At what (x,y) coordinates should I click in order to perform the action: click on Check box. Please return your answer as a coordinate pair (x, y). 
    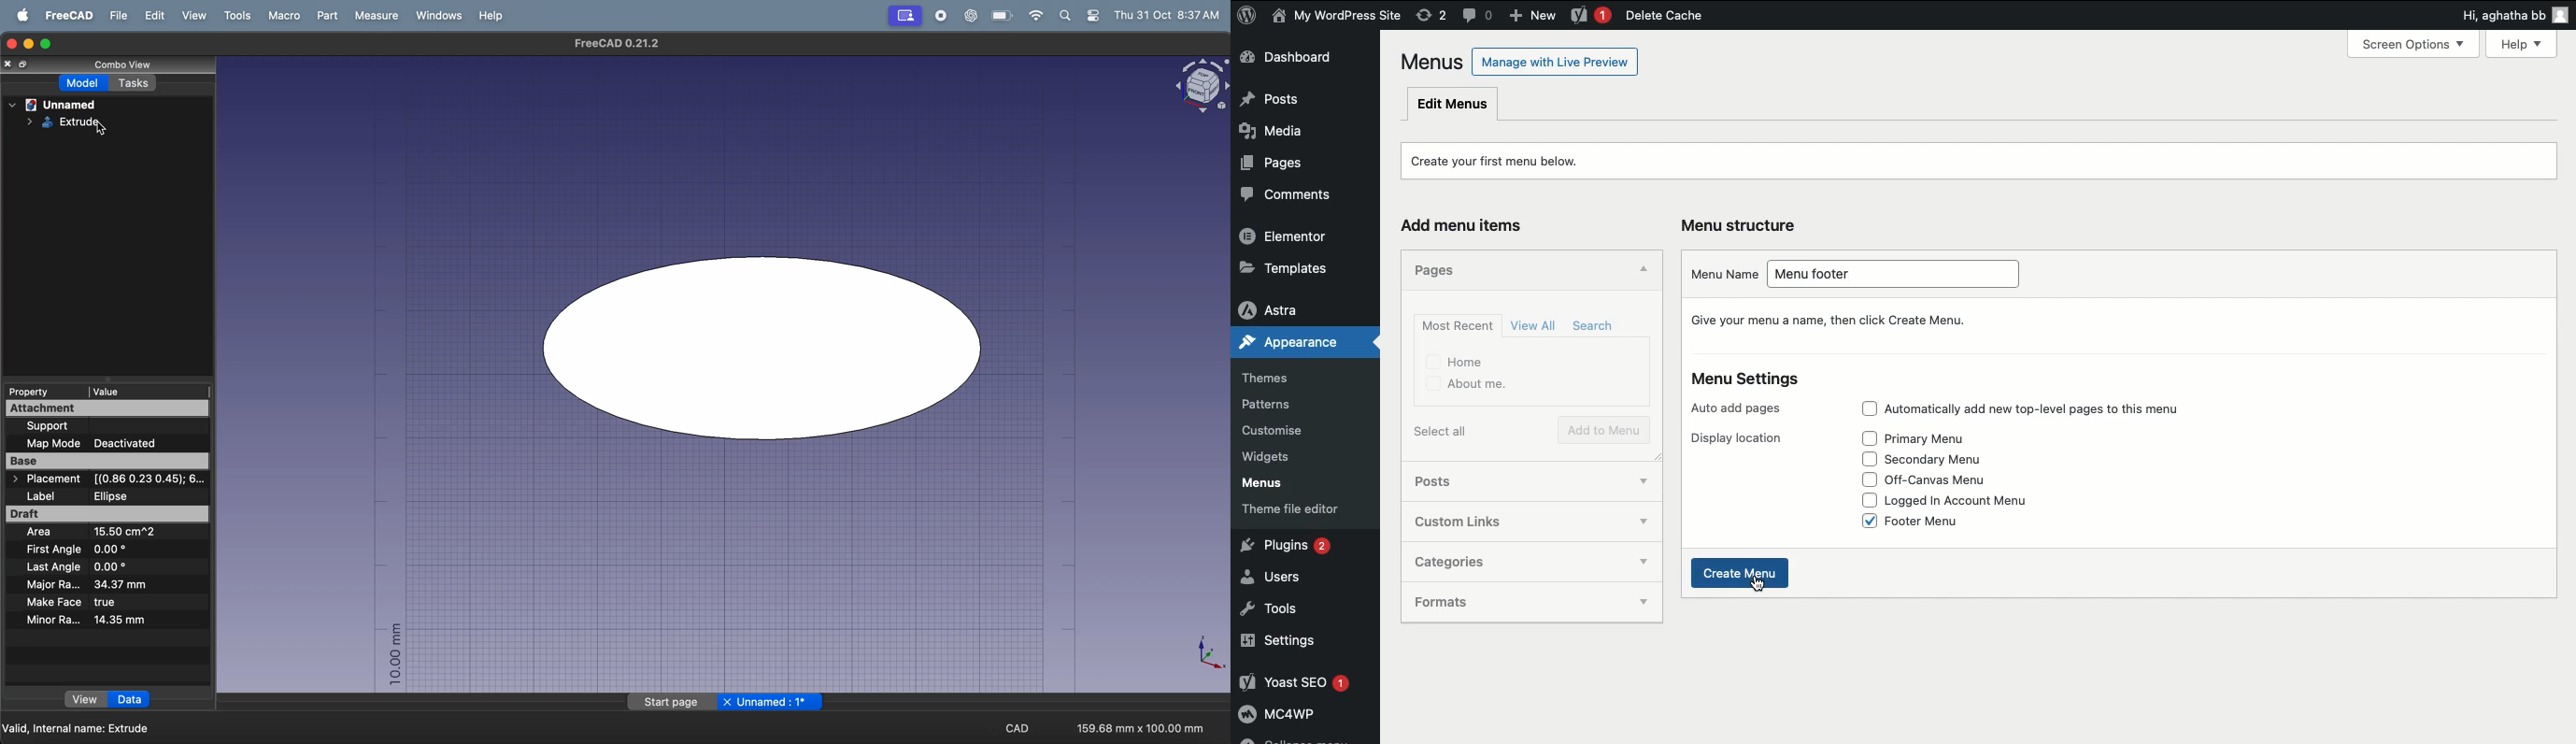
    Looking at the image, I should click on (1862, 522).